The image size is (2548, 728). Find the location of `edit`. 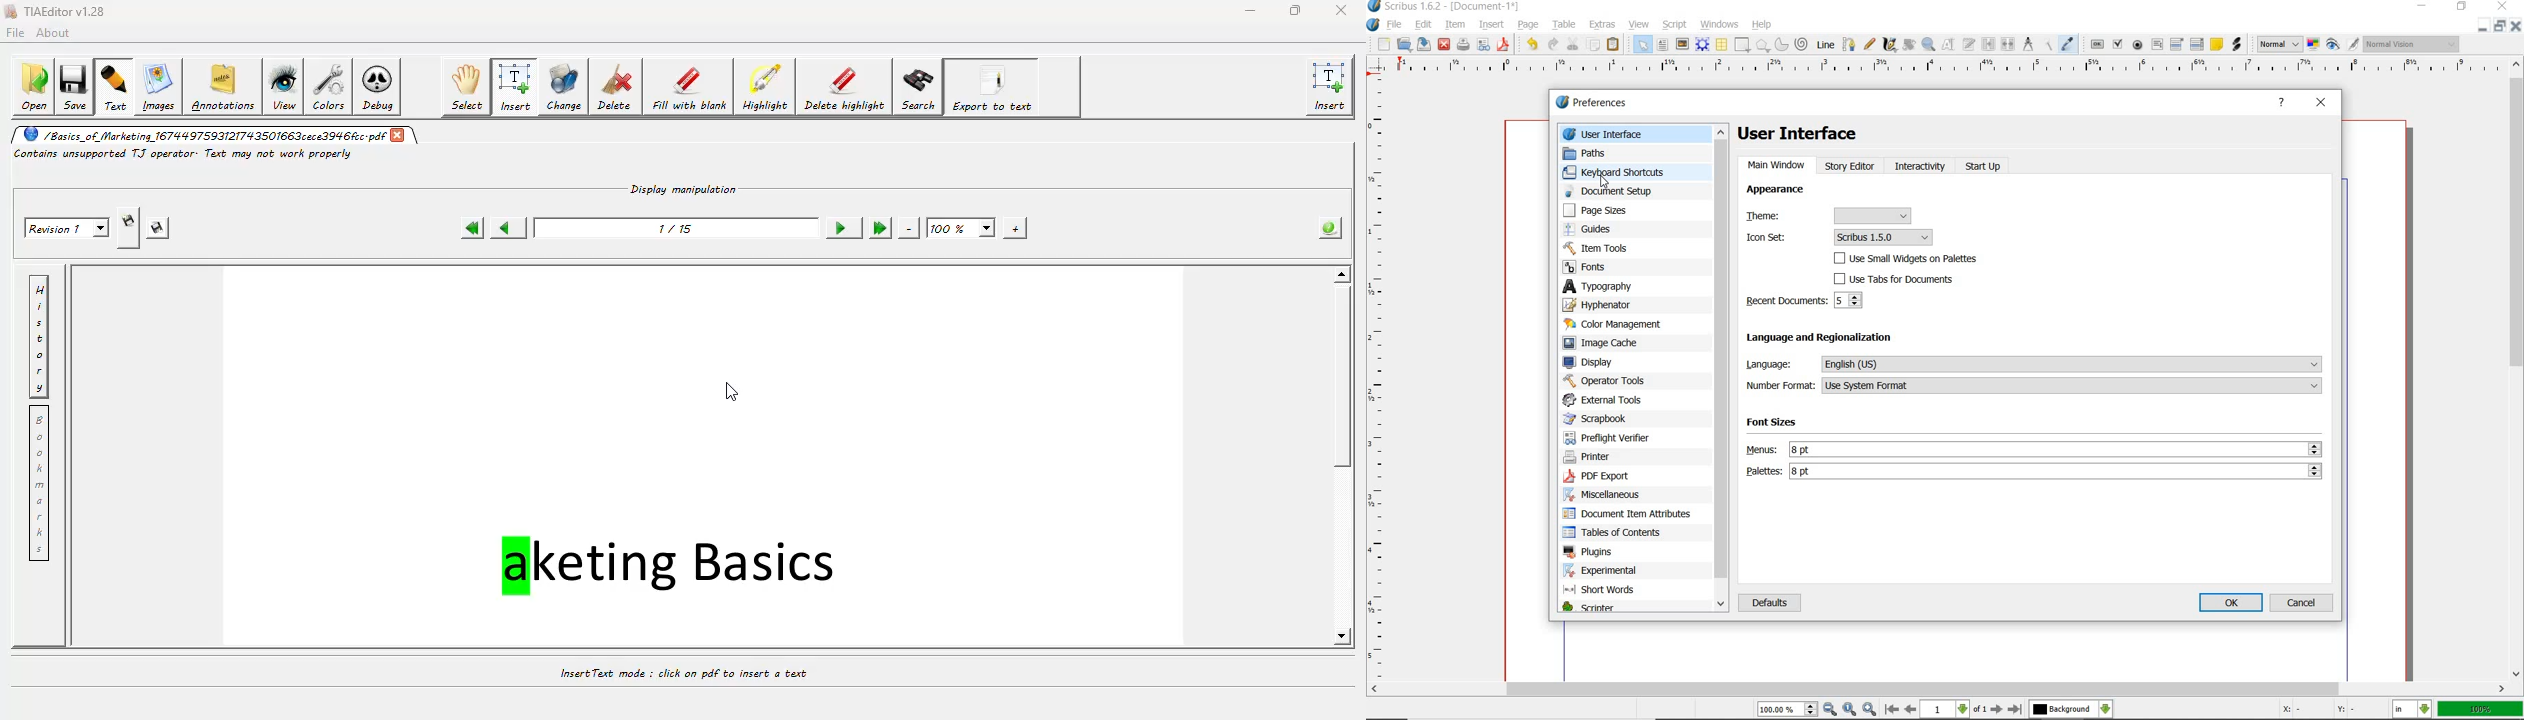

edit is located at coordinates (1425, 24).